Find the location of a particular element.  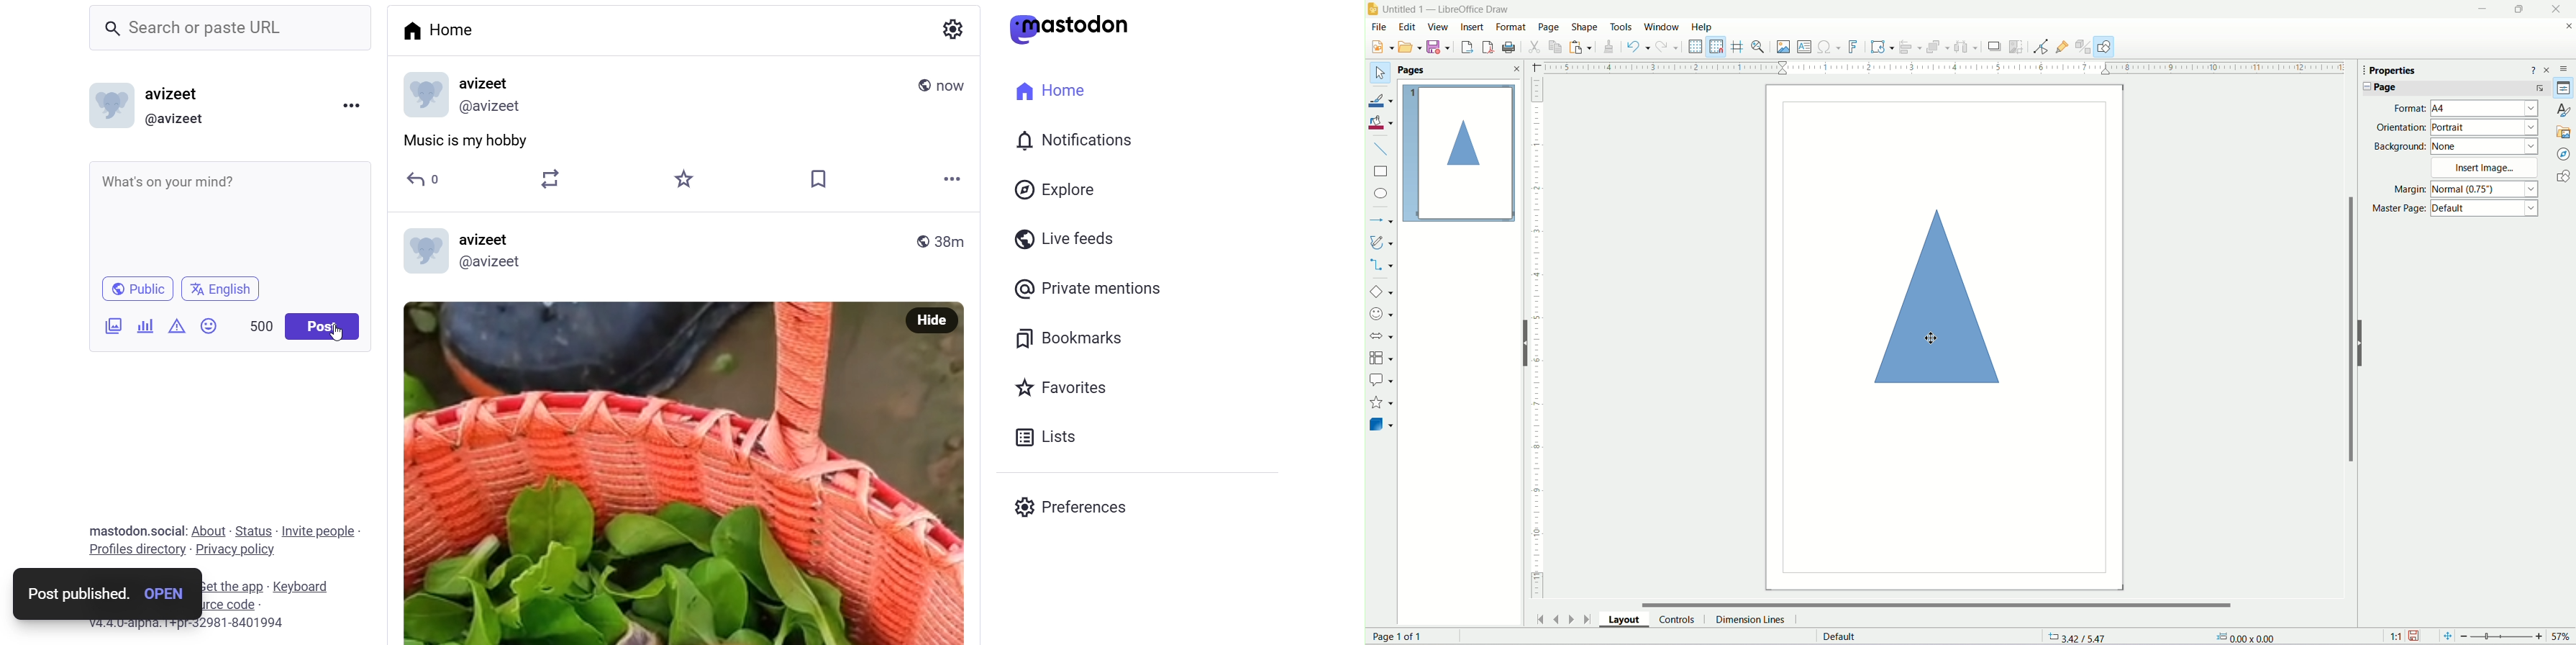

Format is located at coordinates (1511, 26).